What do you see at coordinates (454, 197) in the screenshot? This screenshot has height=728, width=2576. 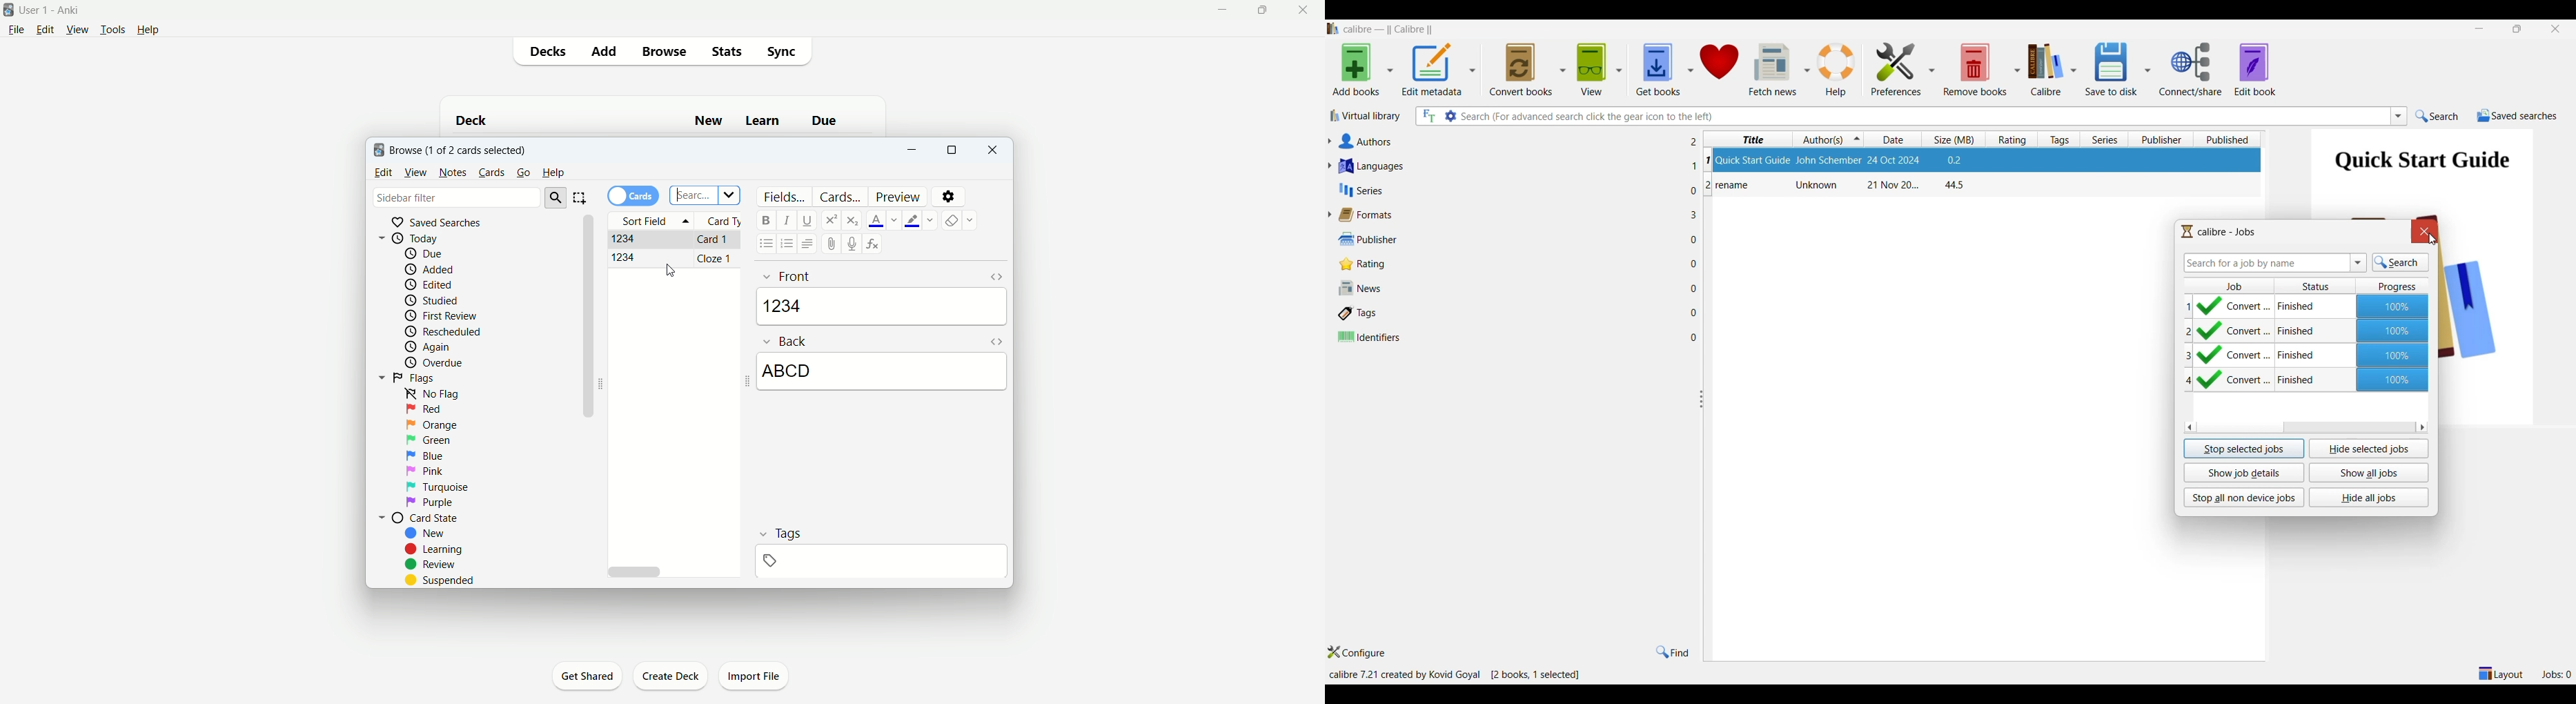 I see `sidebar filter` at bounding box center [454, 197].